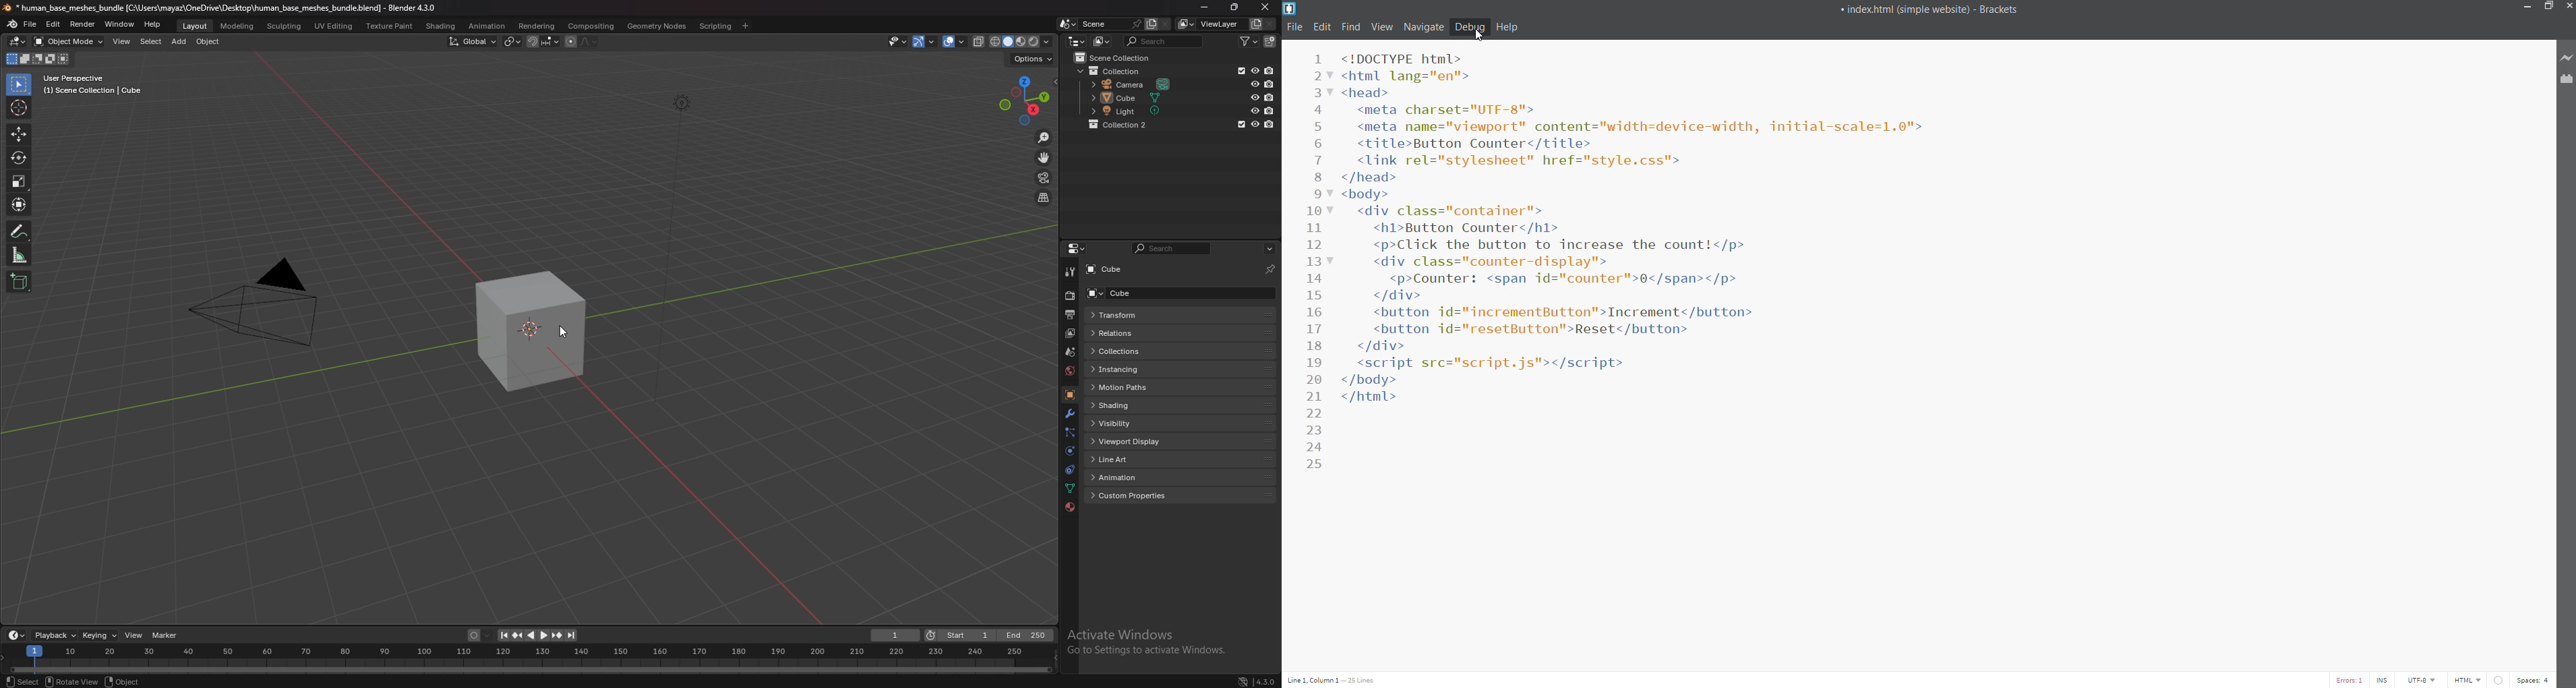  Describe the element at coordinates (20, 182) in the screenshot. I see `scale` at that location.